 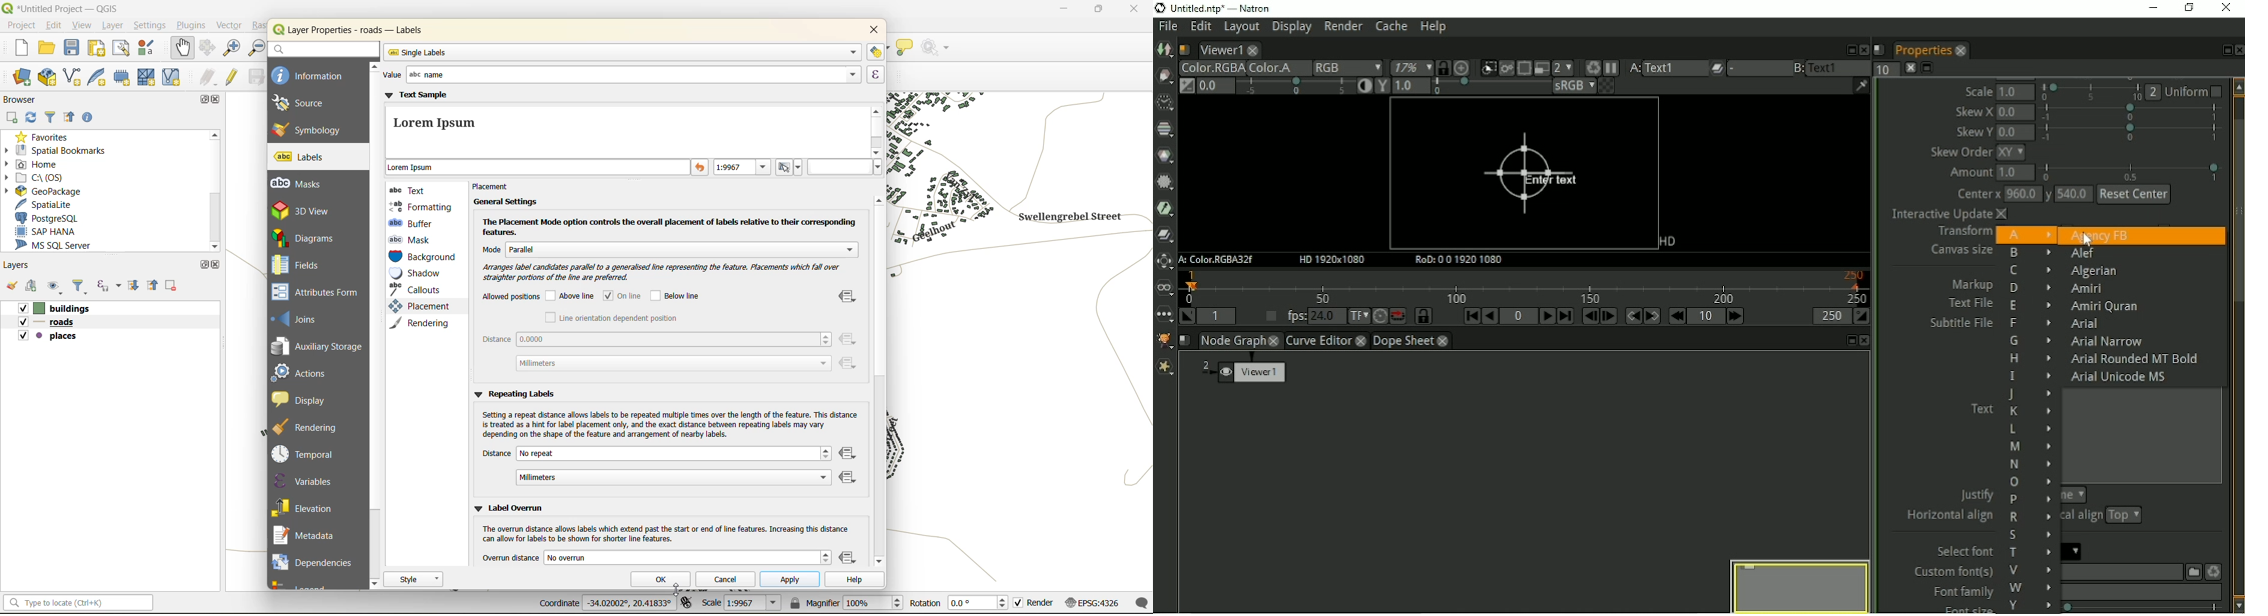 I want to click on distance, so click(x=656, y=467).